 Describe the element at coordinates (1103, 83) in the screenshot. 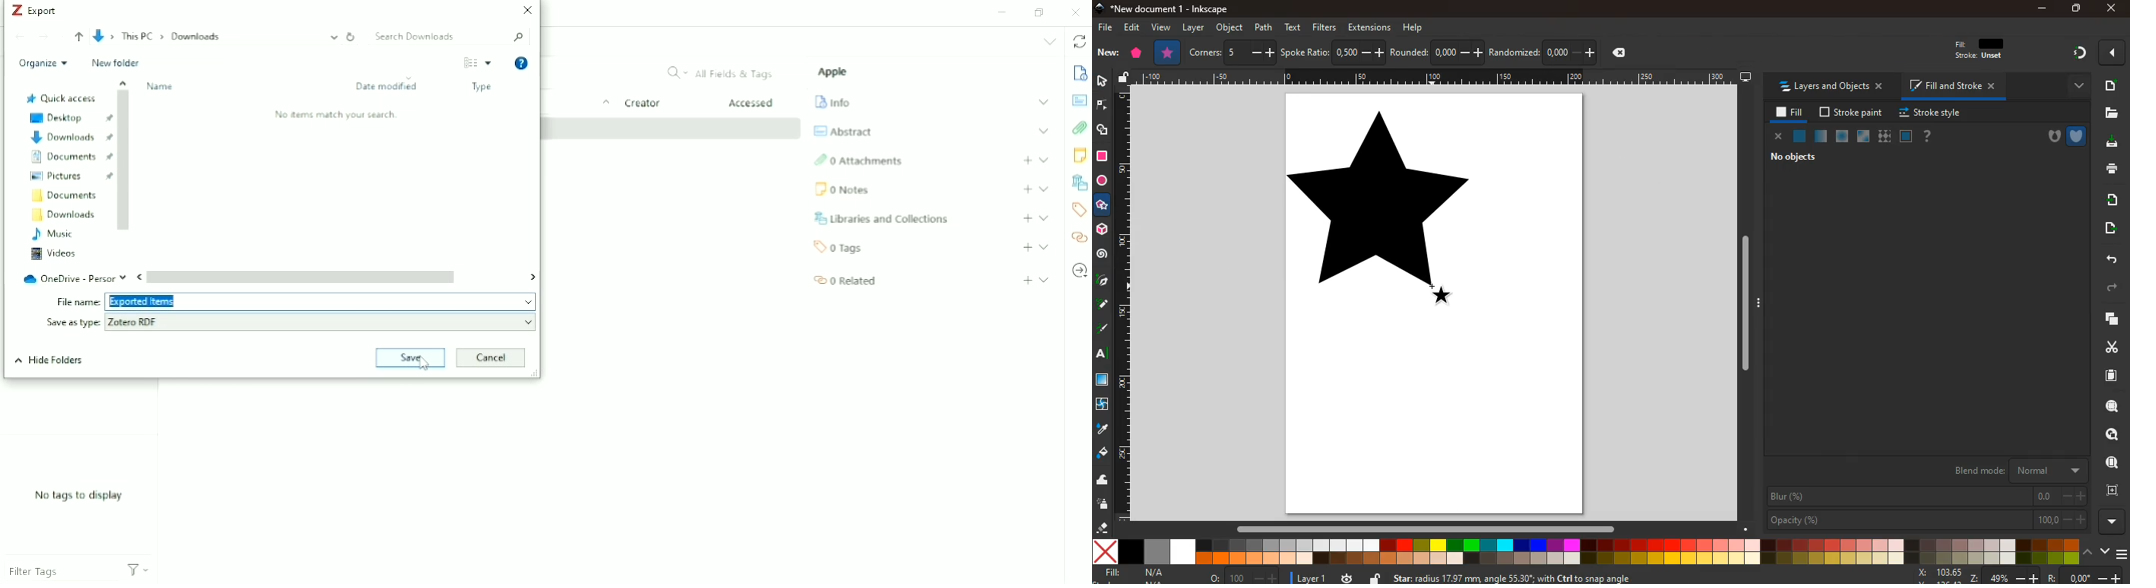

I see `select` at that location.